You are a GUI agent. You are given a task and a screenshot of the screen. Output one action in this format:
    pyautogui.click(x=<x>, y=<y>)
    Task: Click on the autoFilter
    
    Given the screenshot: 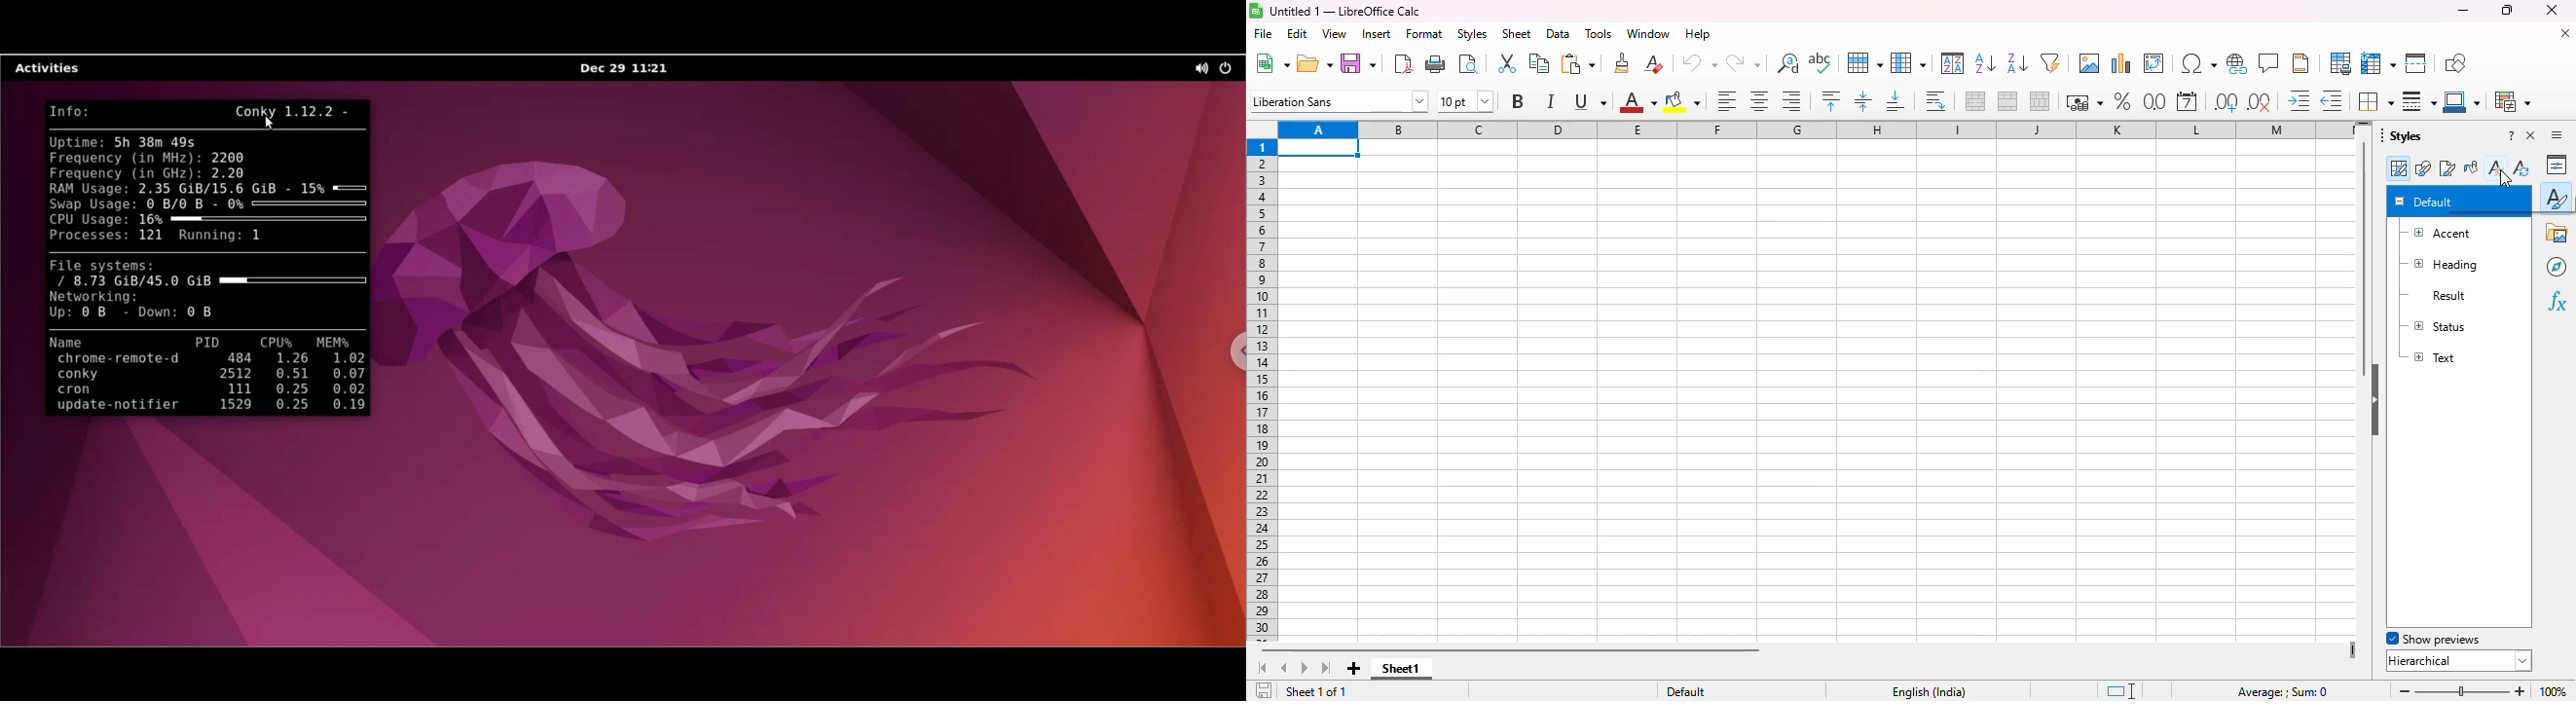 What is the action you would take?
    pyautogui.click(x=2050, y=62)
    